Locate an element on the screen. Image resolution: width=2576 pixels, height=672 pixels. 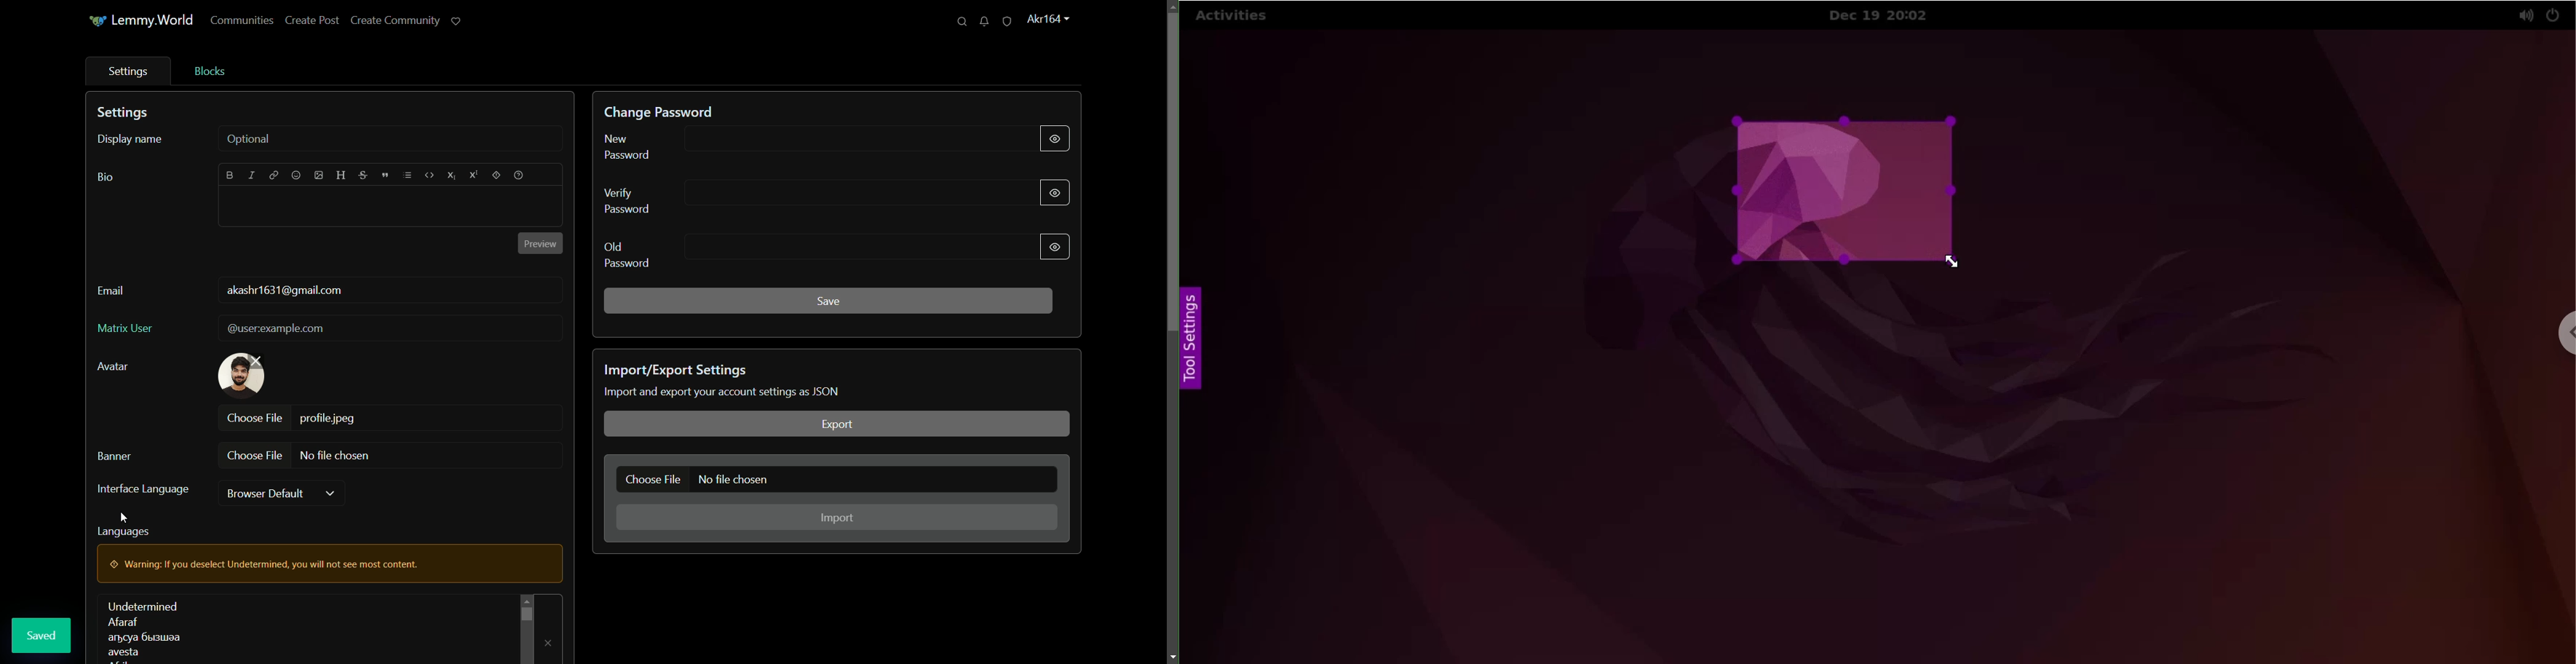
verify password input bar is located at coordinates (848, 192).